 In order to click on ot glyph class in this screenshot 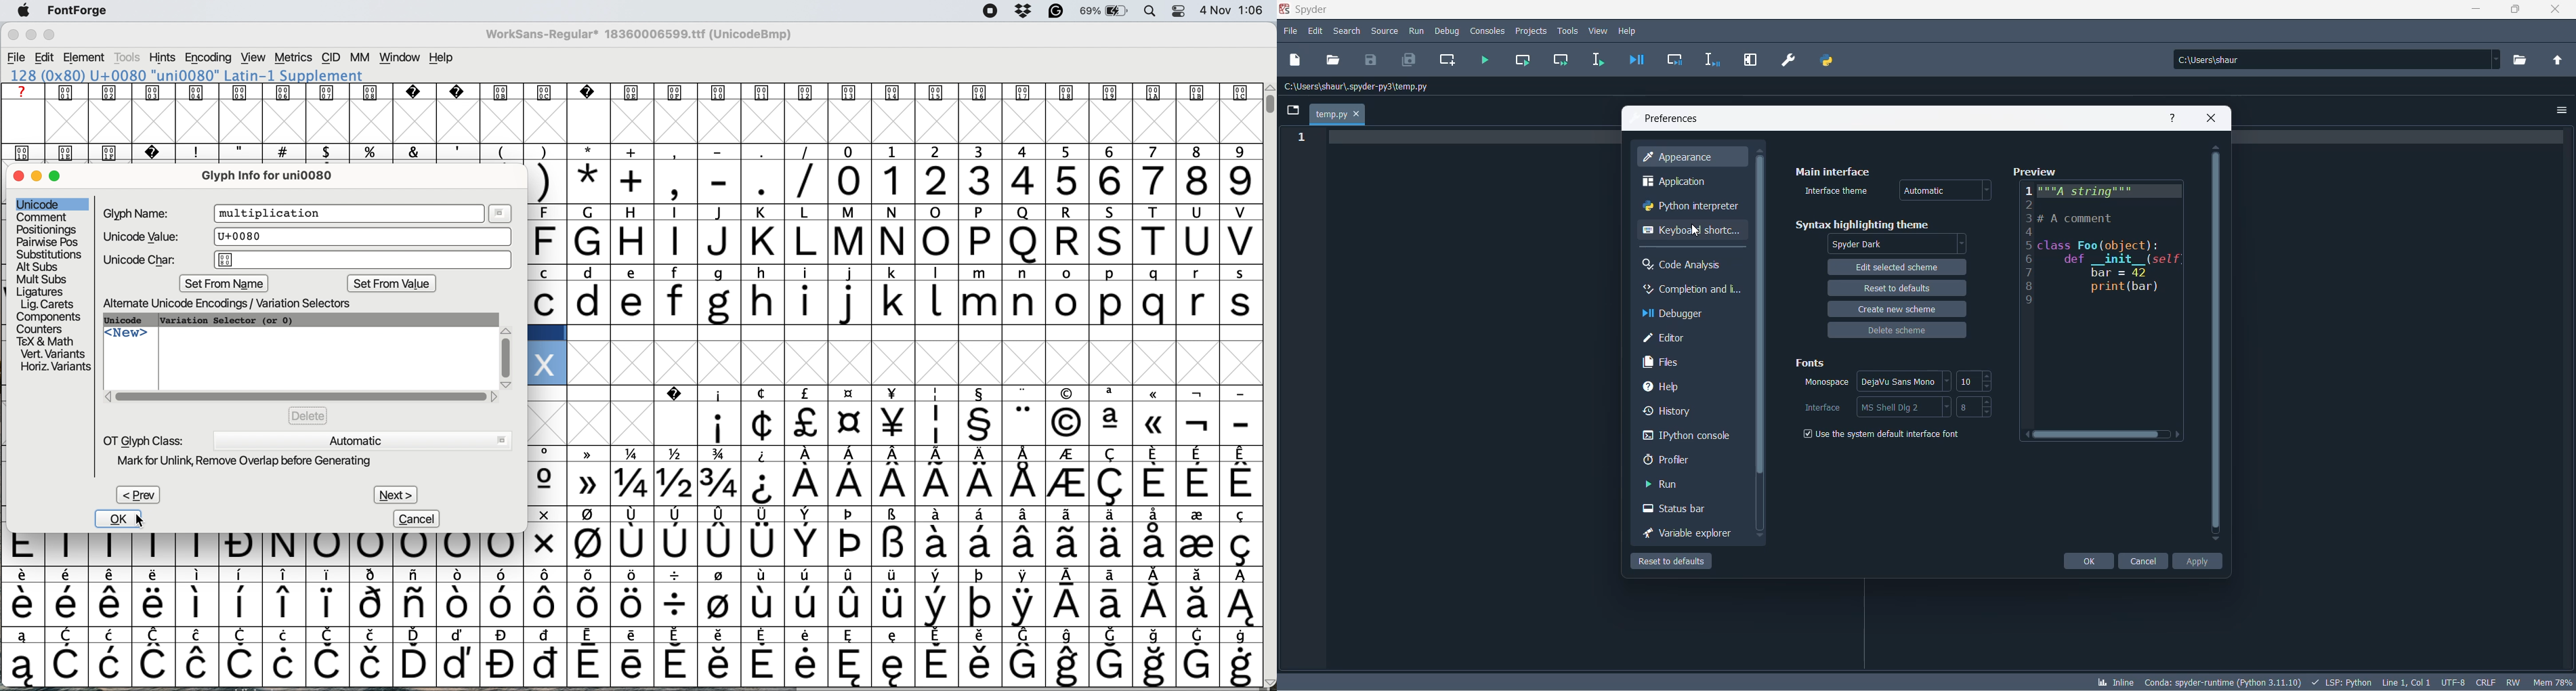, I will do `click(144, 440)`.